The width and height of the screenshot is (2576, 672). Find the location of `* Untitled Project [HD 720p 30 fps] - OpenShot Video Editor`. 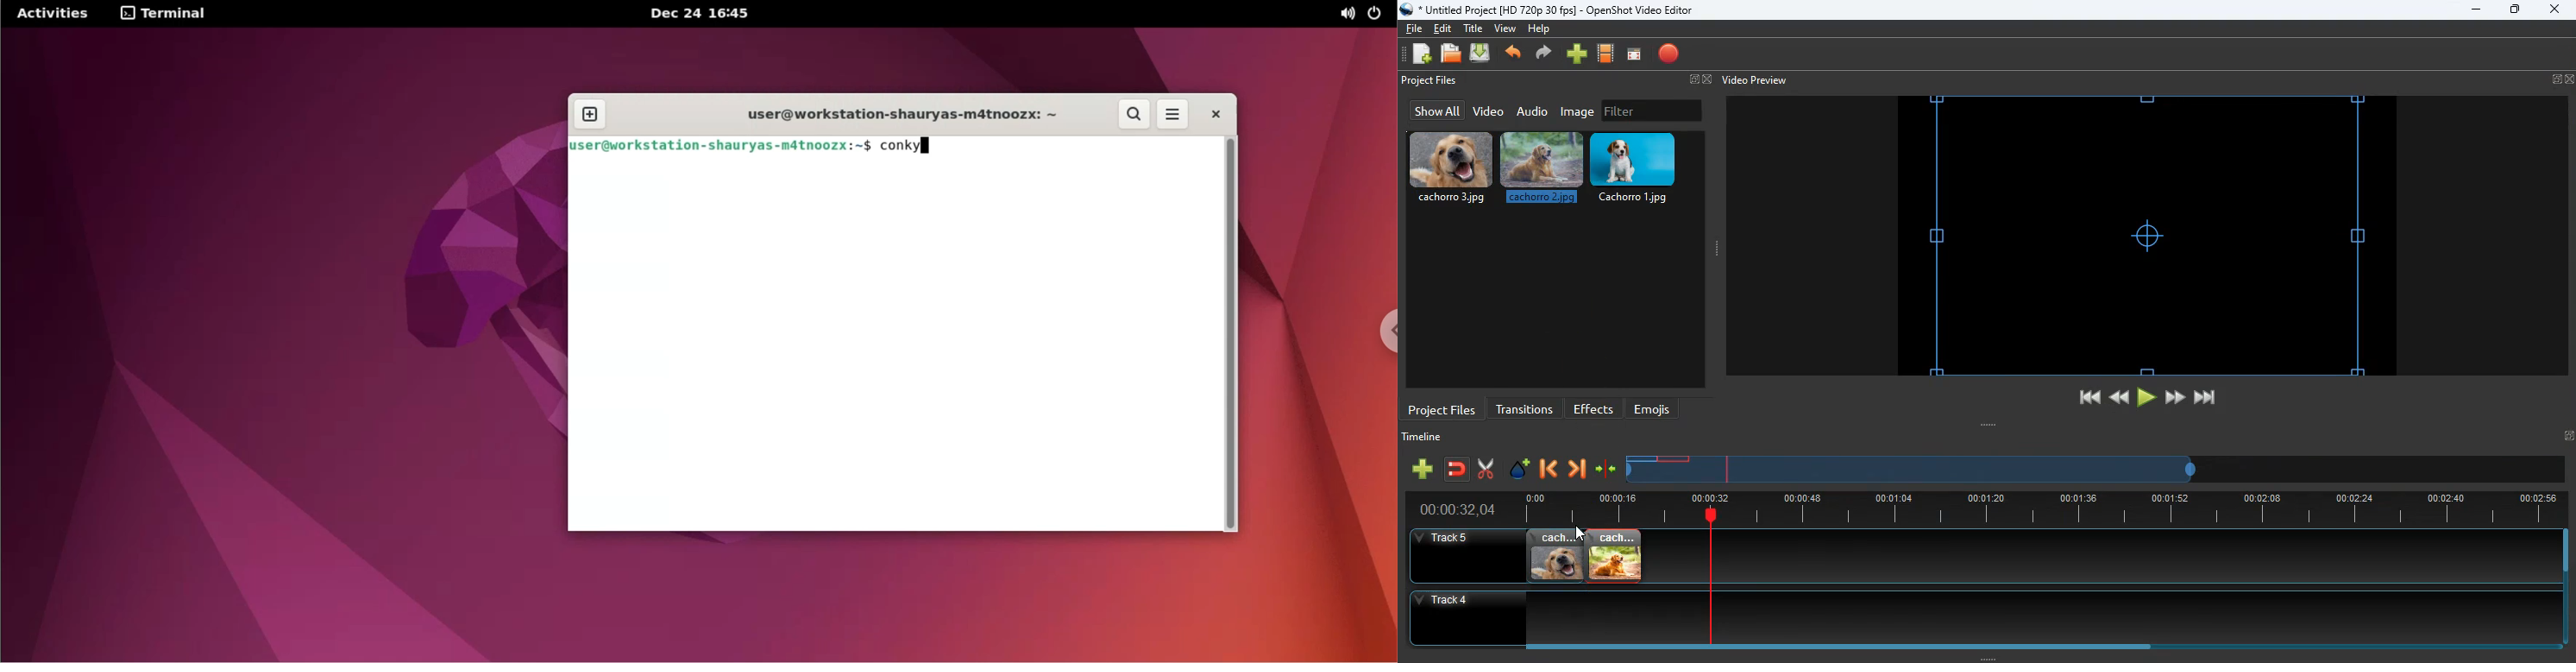

* Untitled Project [HD 720p 30 fps] - OpenShot Video Editor is located at coordinates (1550, 9).